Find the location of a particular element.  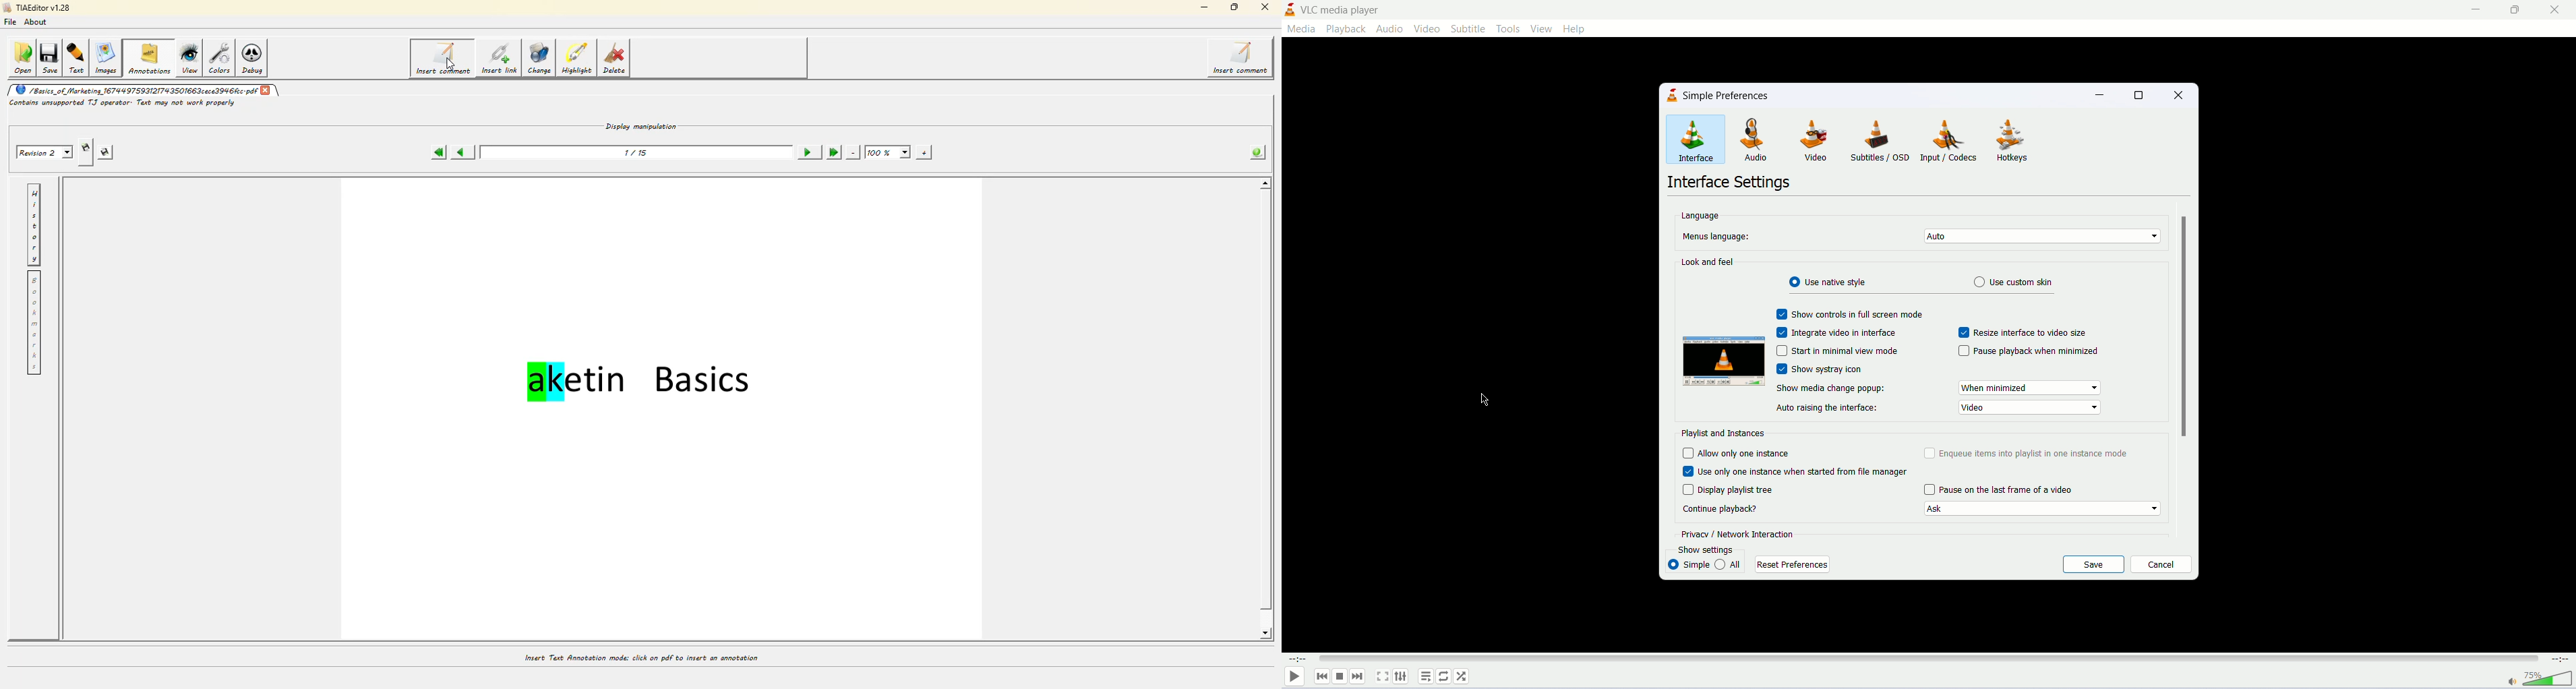

help is located at coordinates (1576, 28).